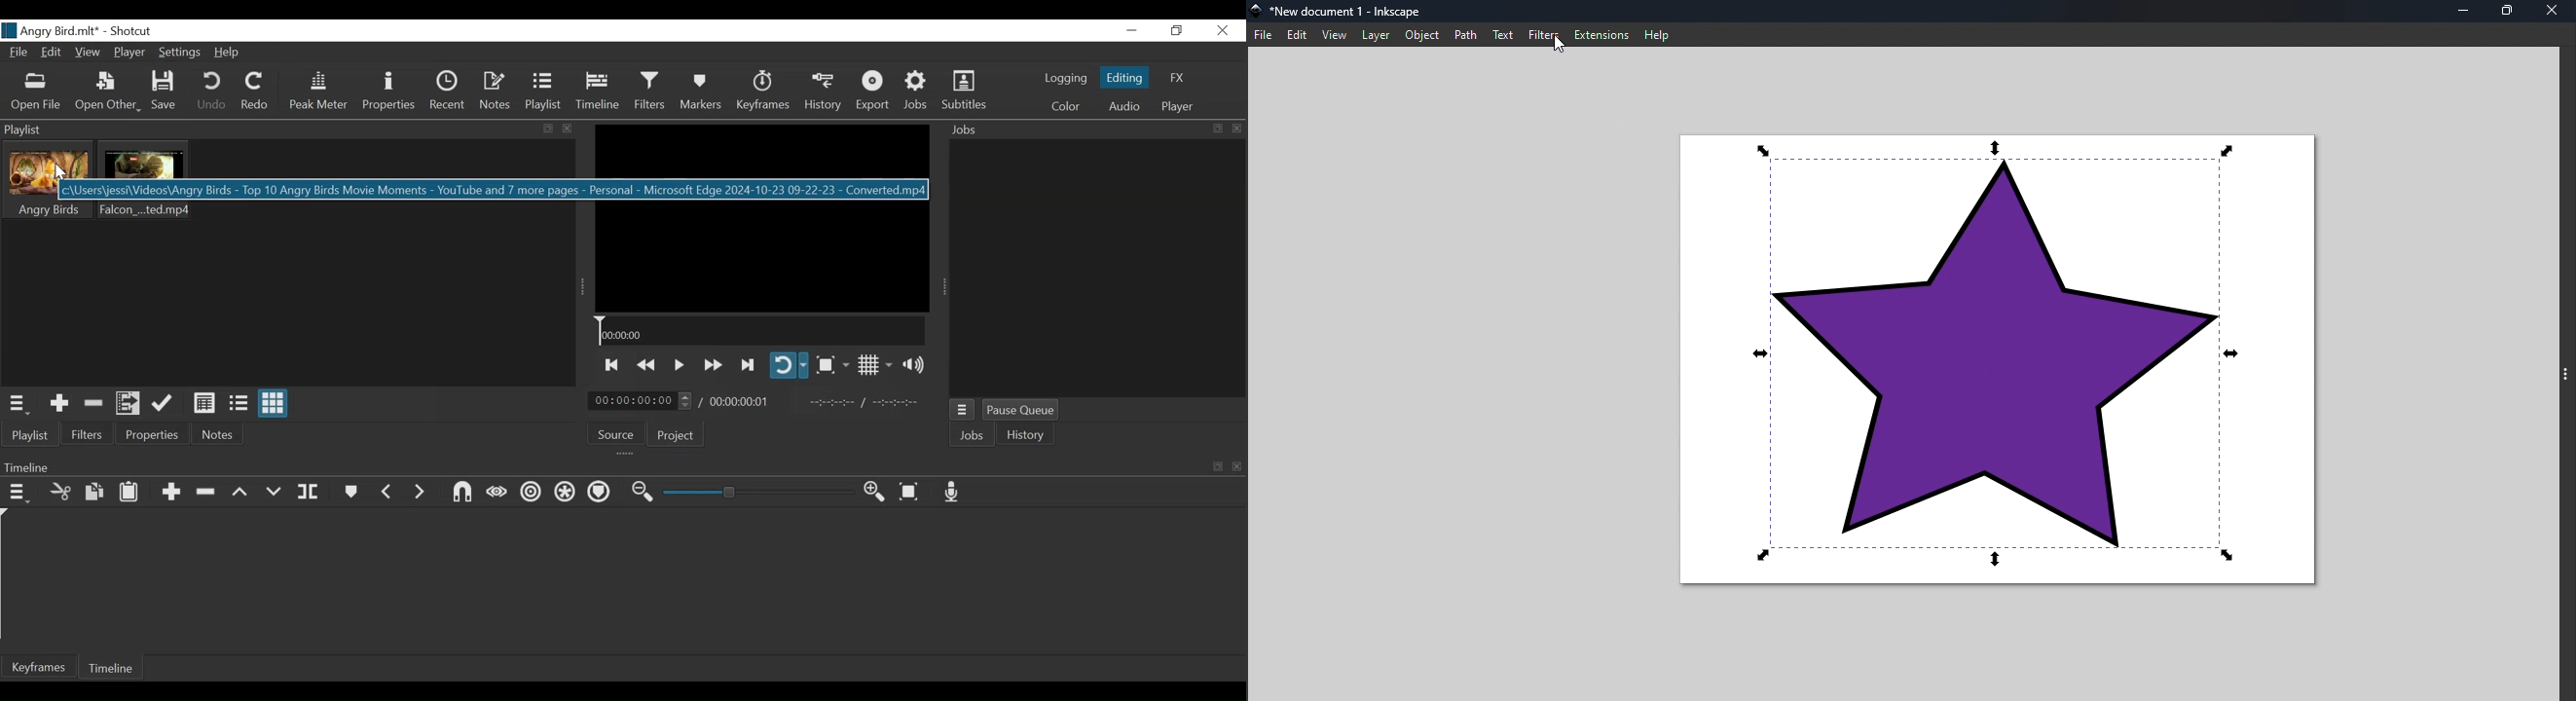 Image resolution: width=2576 pixels, height=728 pixels. Describe the element at coordinates (240, 491) in the screenshot. I see `Lift` at that location.